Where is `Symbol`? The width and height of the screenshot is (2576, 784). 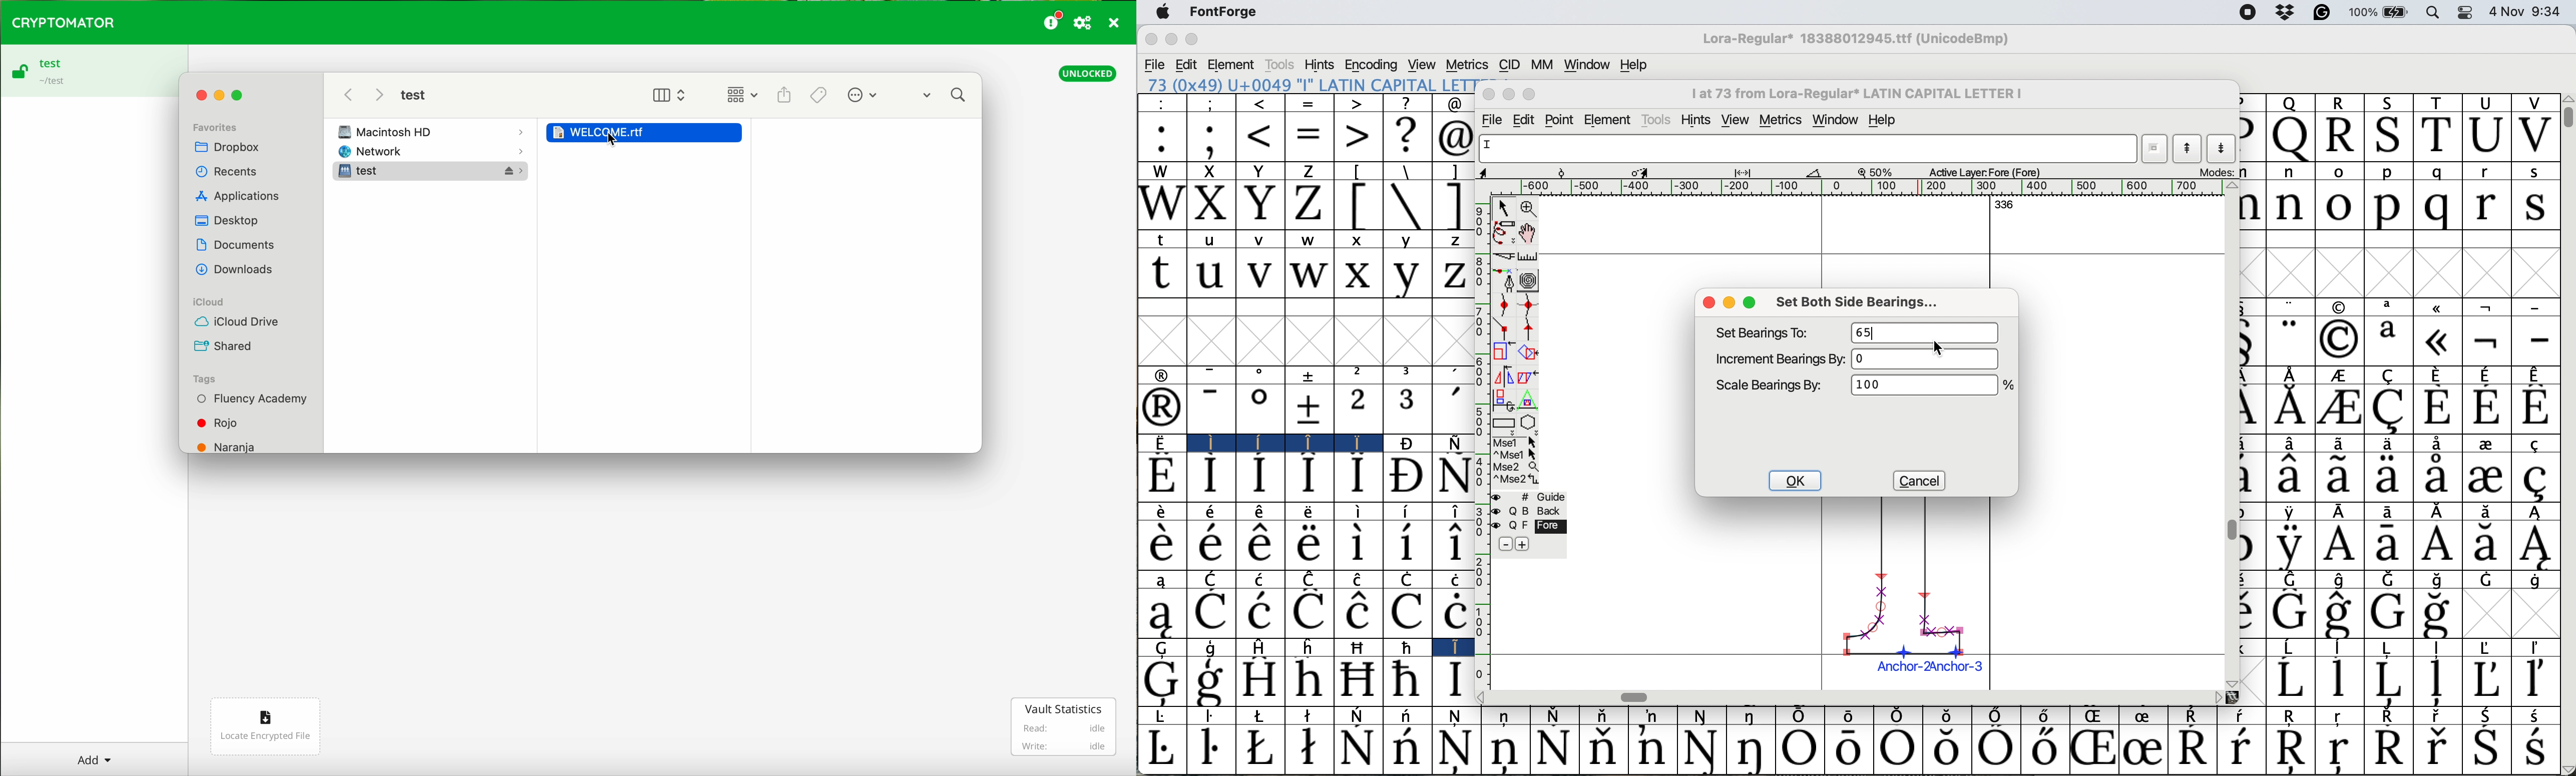 Symbol is located at coordinates (2345, 579).